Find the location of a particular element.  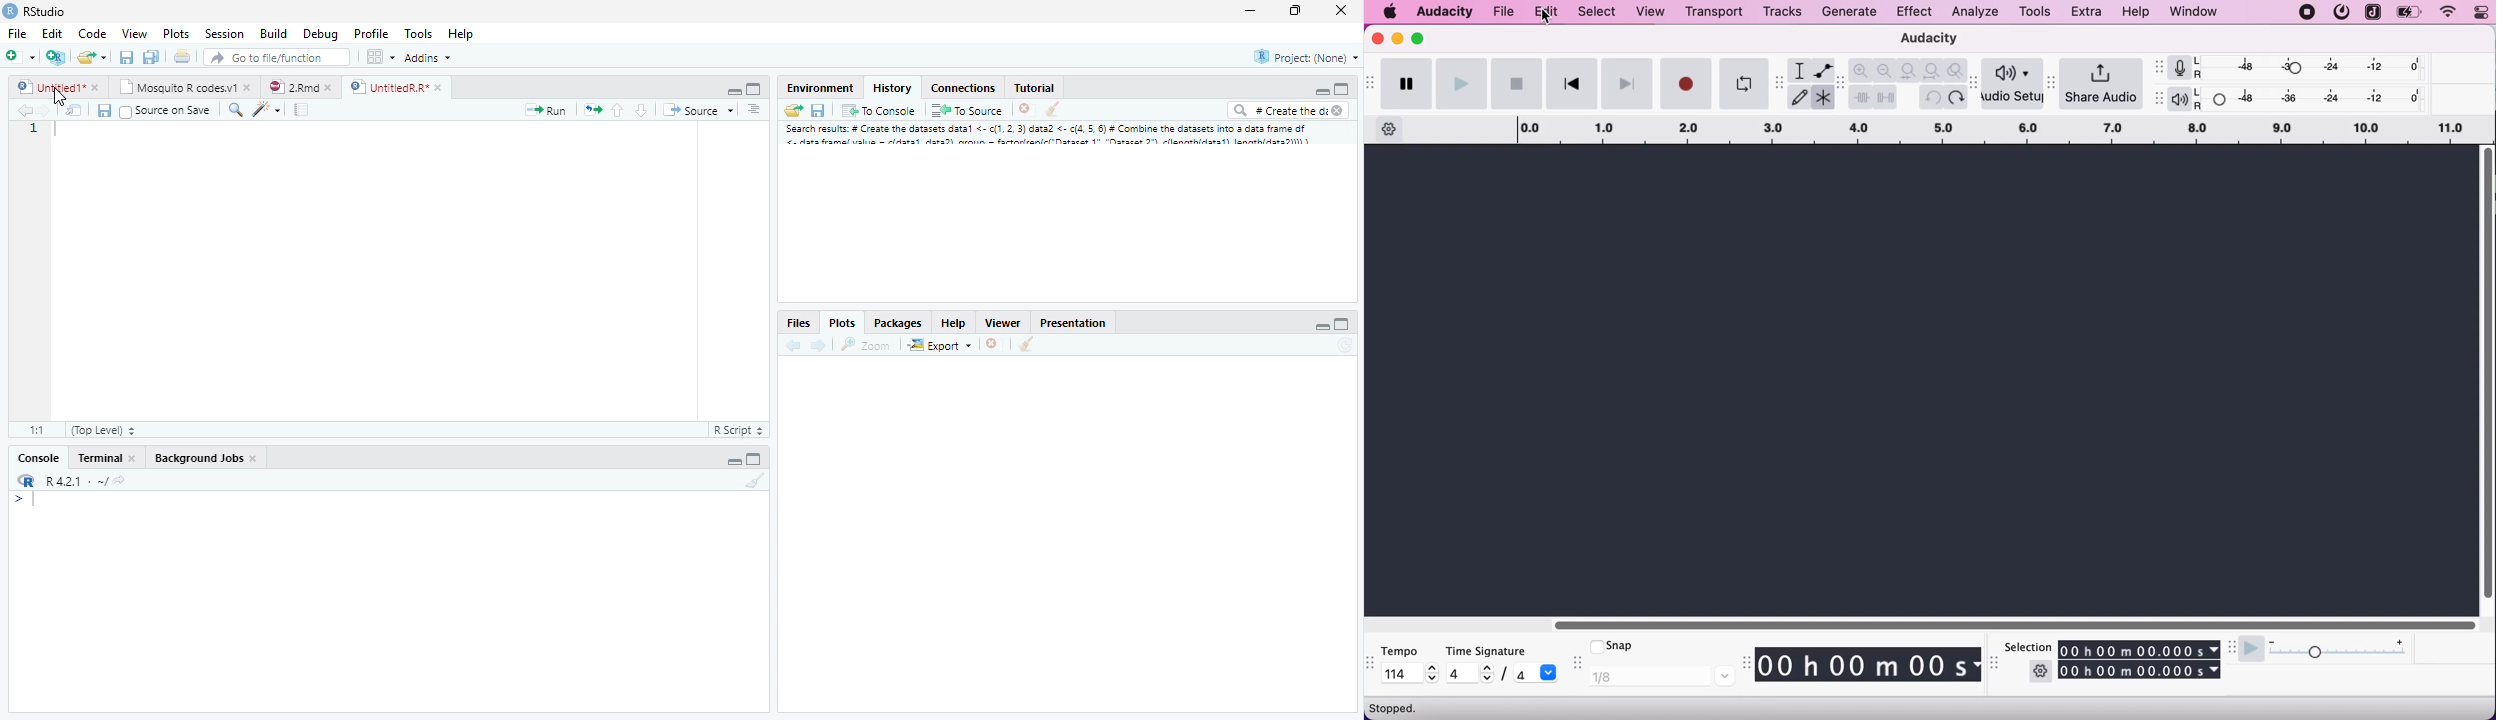

Background Jobs is located at coordinates (207, 458).